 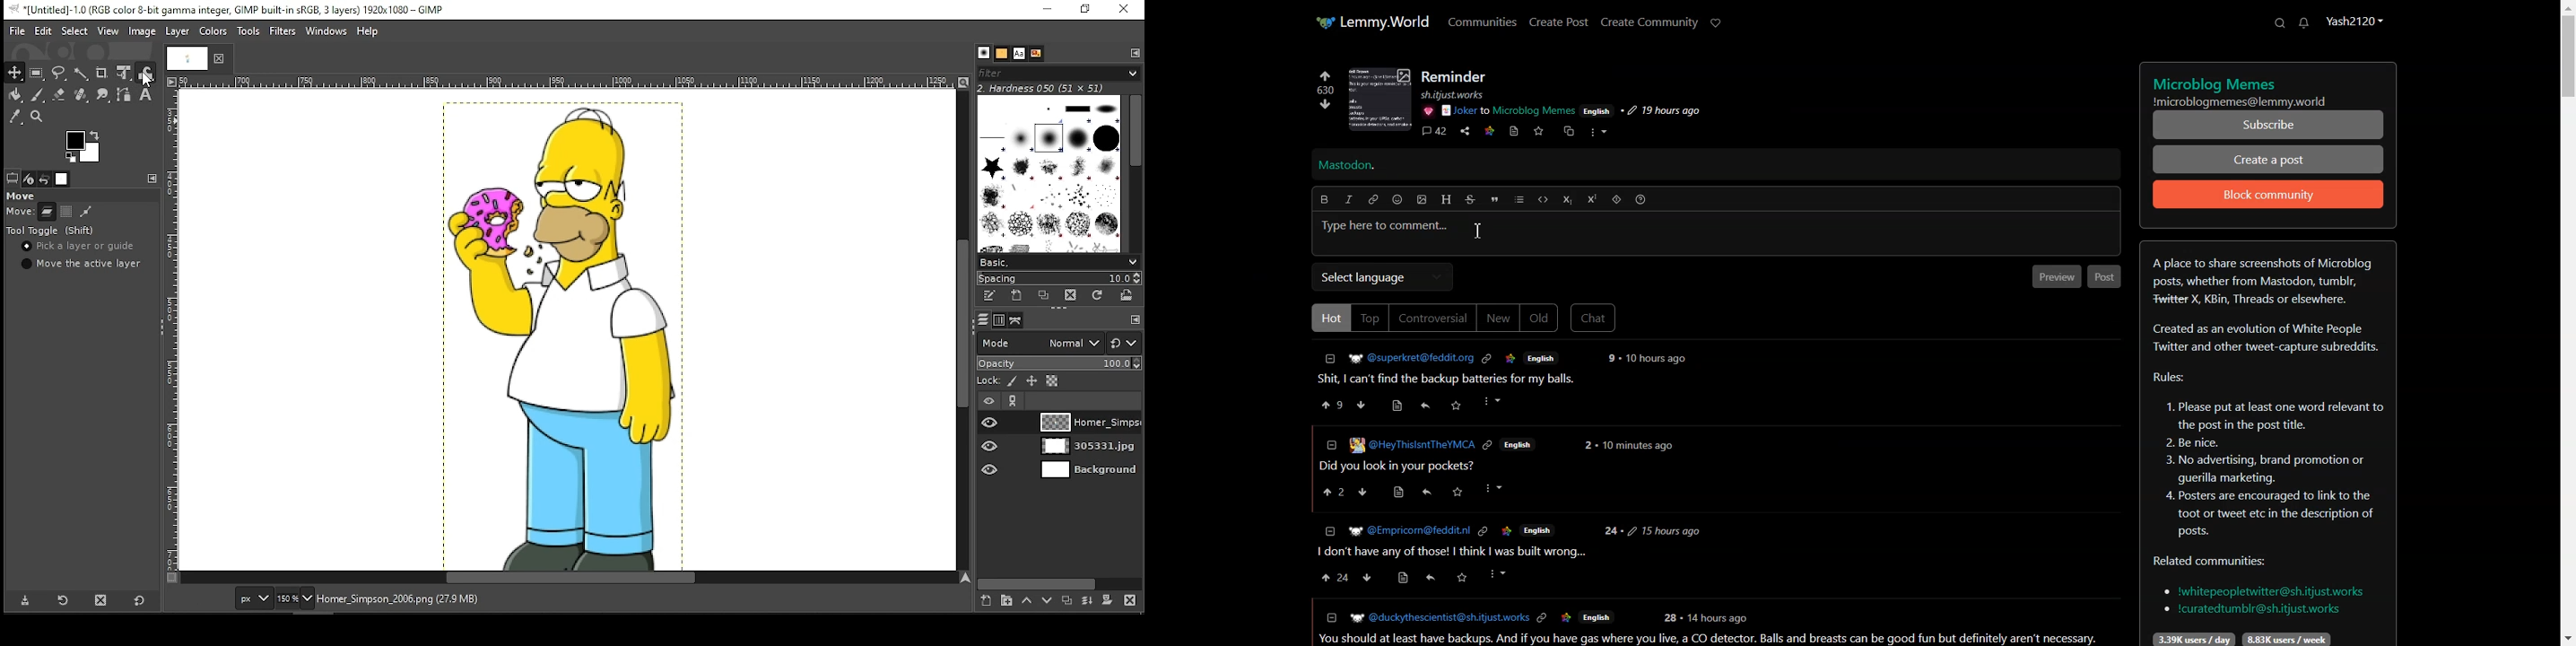 What do you see at coordinates (1333, 578) in the screenshot?
I see `a» 24` at bounding box center [1333, 578].